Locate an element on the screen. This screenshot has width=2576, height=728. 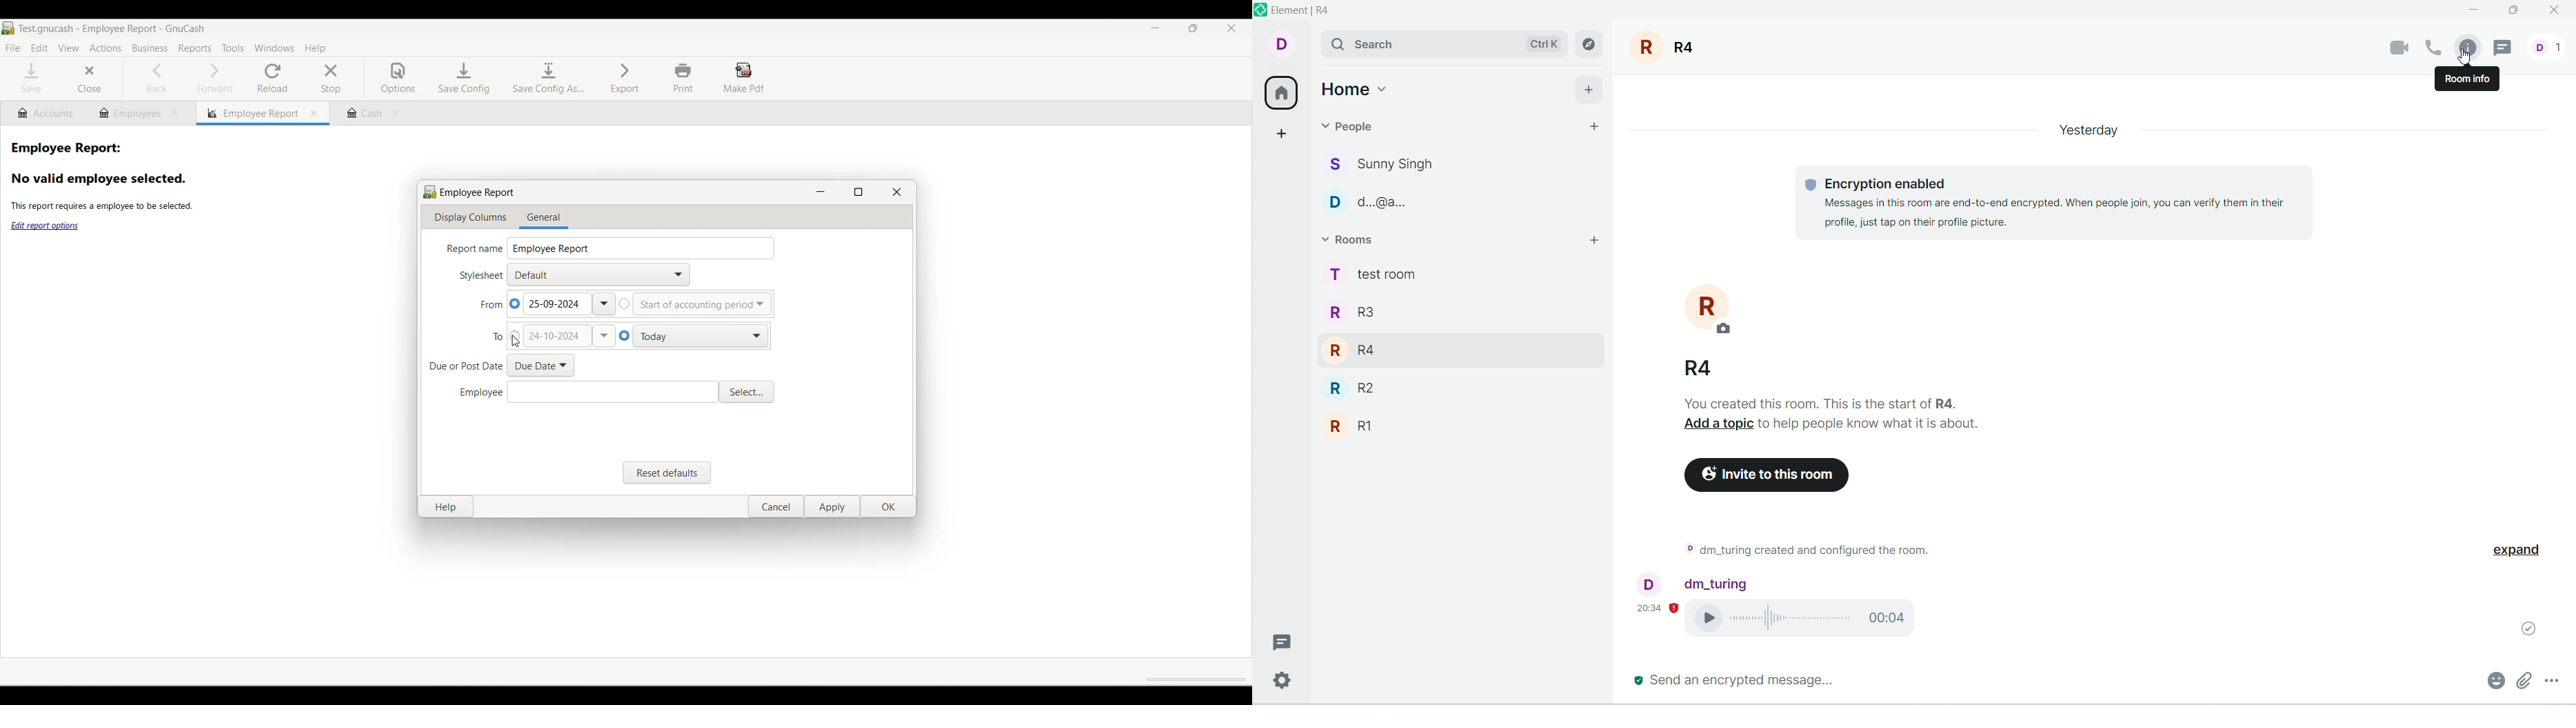
rooms is located at coordinates (1371, 355).